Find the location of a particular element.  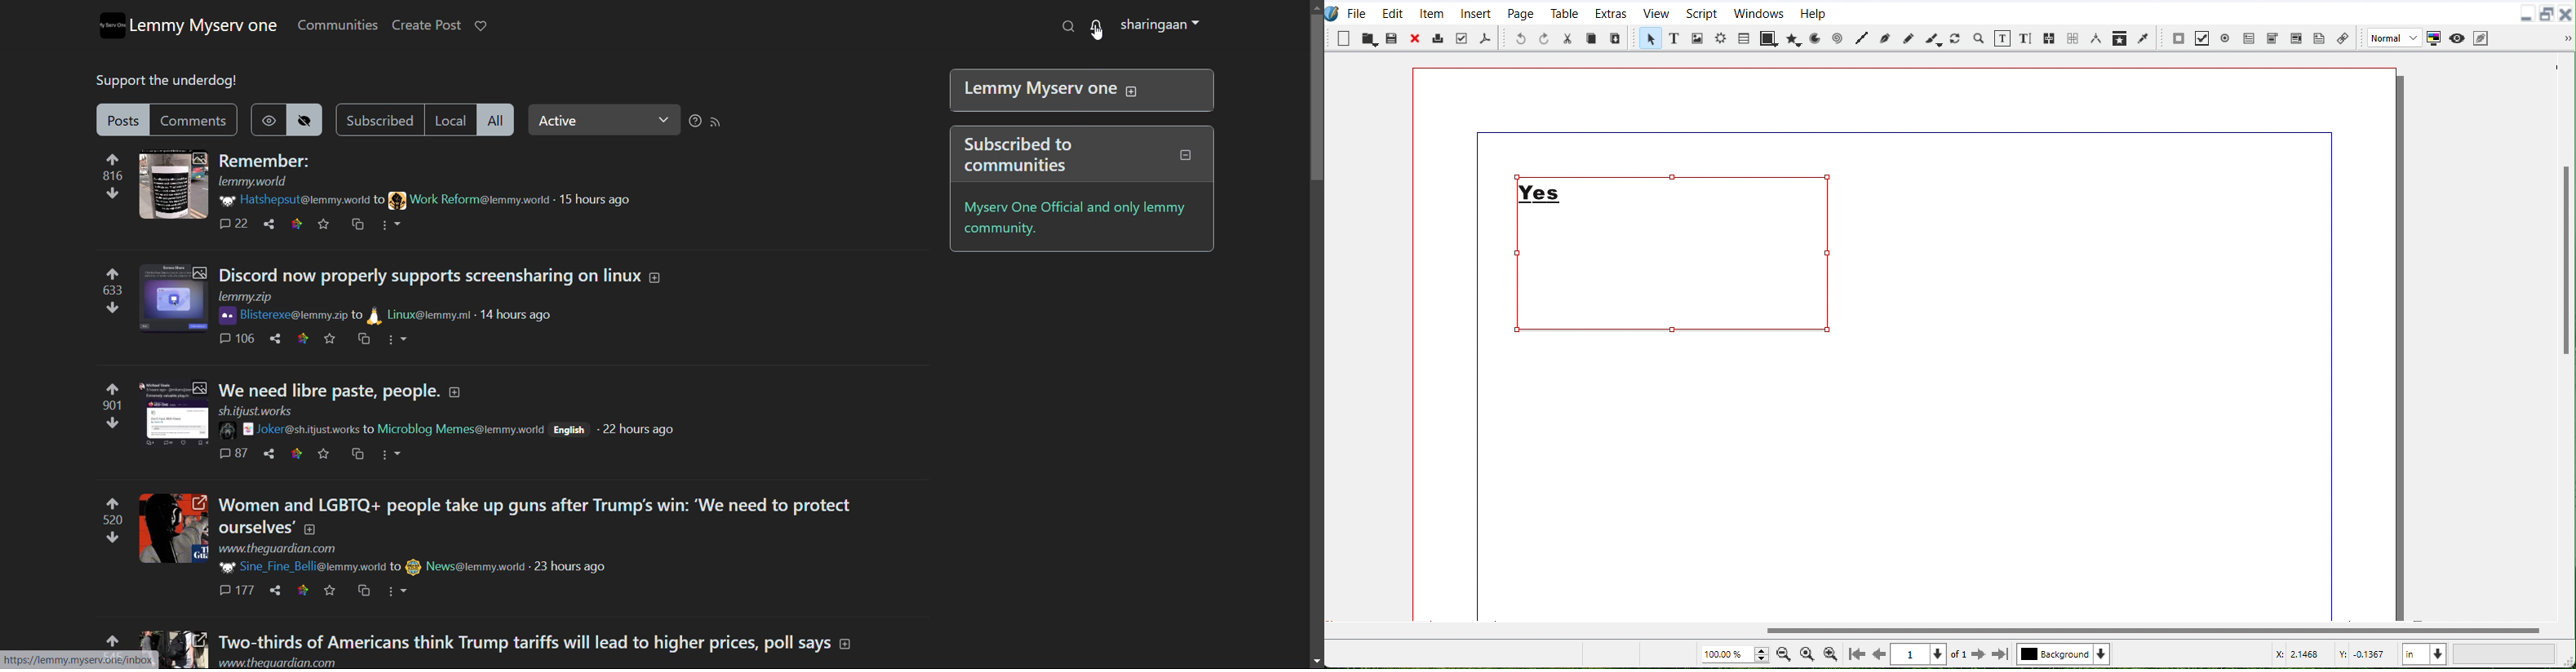

Post on "Lemmy Myserv one" is located at coordinates (1076, 90).